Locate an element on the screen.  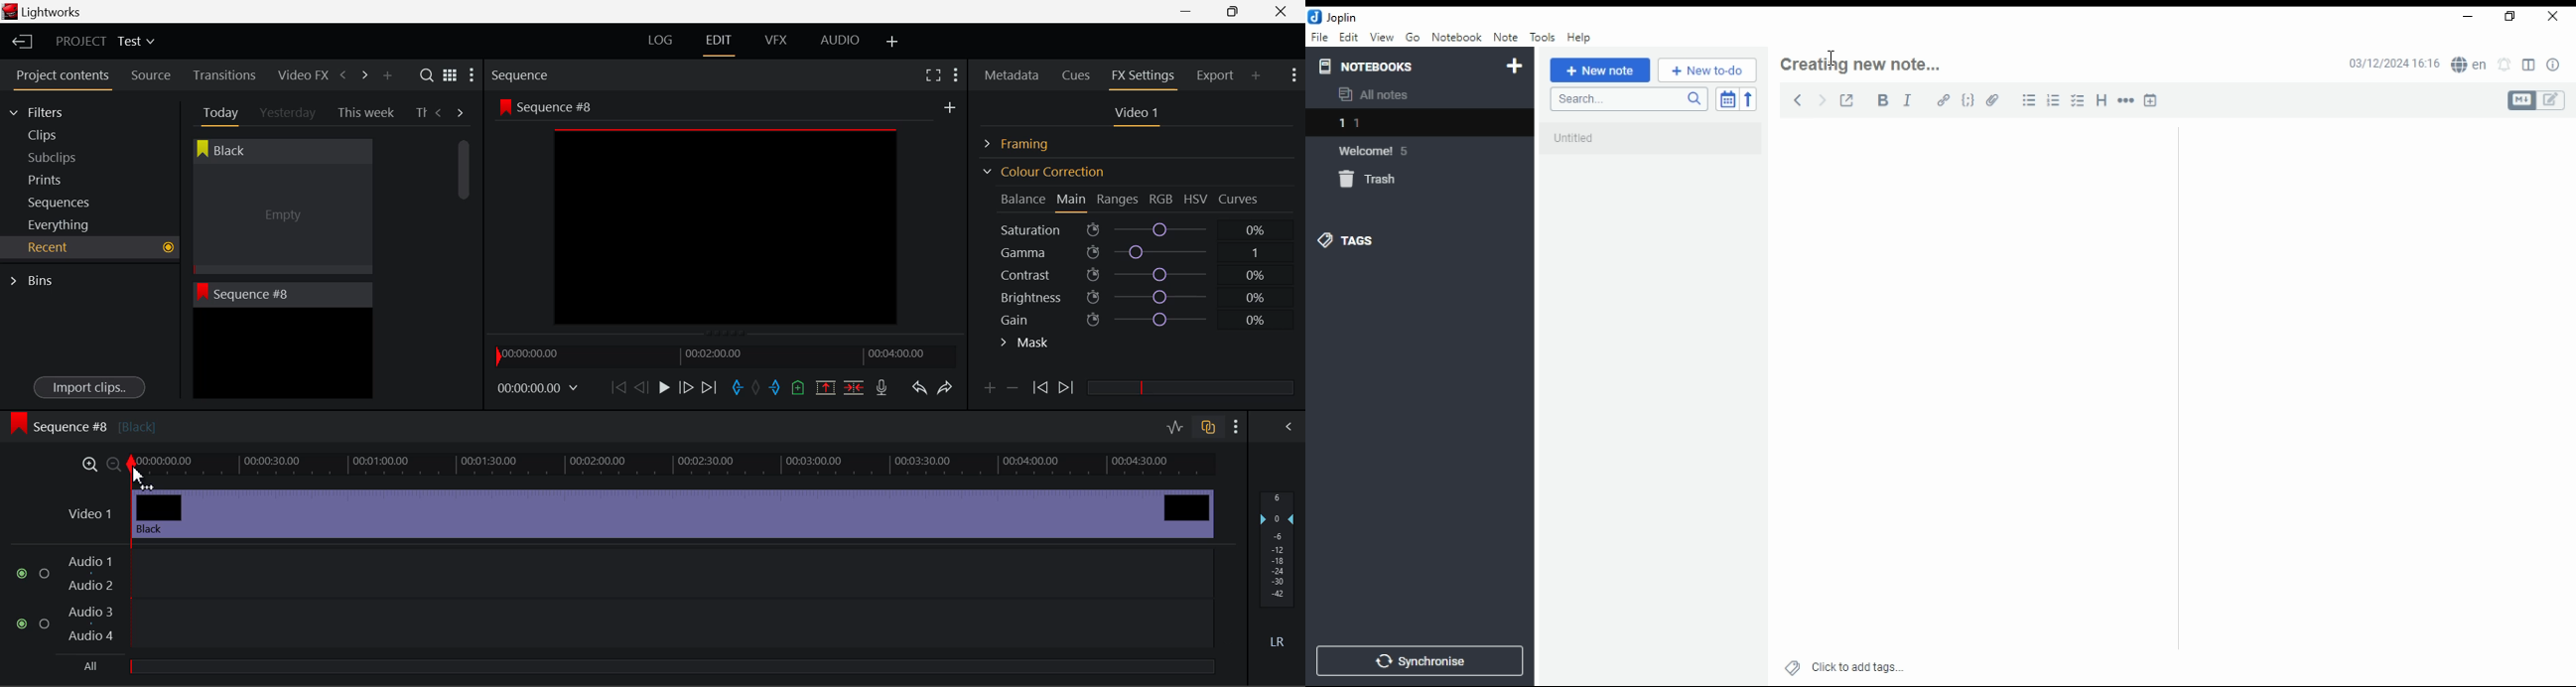
toggle editors is located at coordinates (2536, 100).